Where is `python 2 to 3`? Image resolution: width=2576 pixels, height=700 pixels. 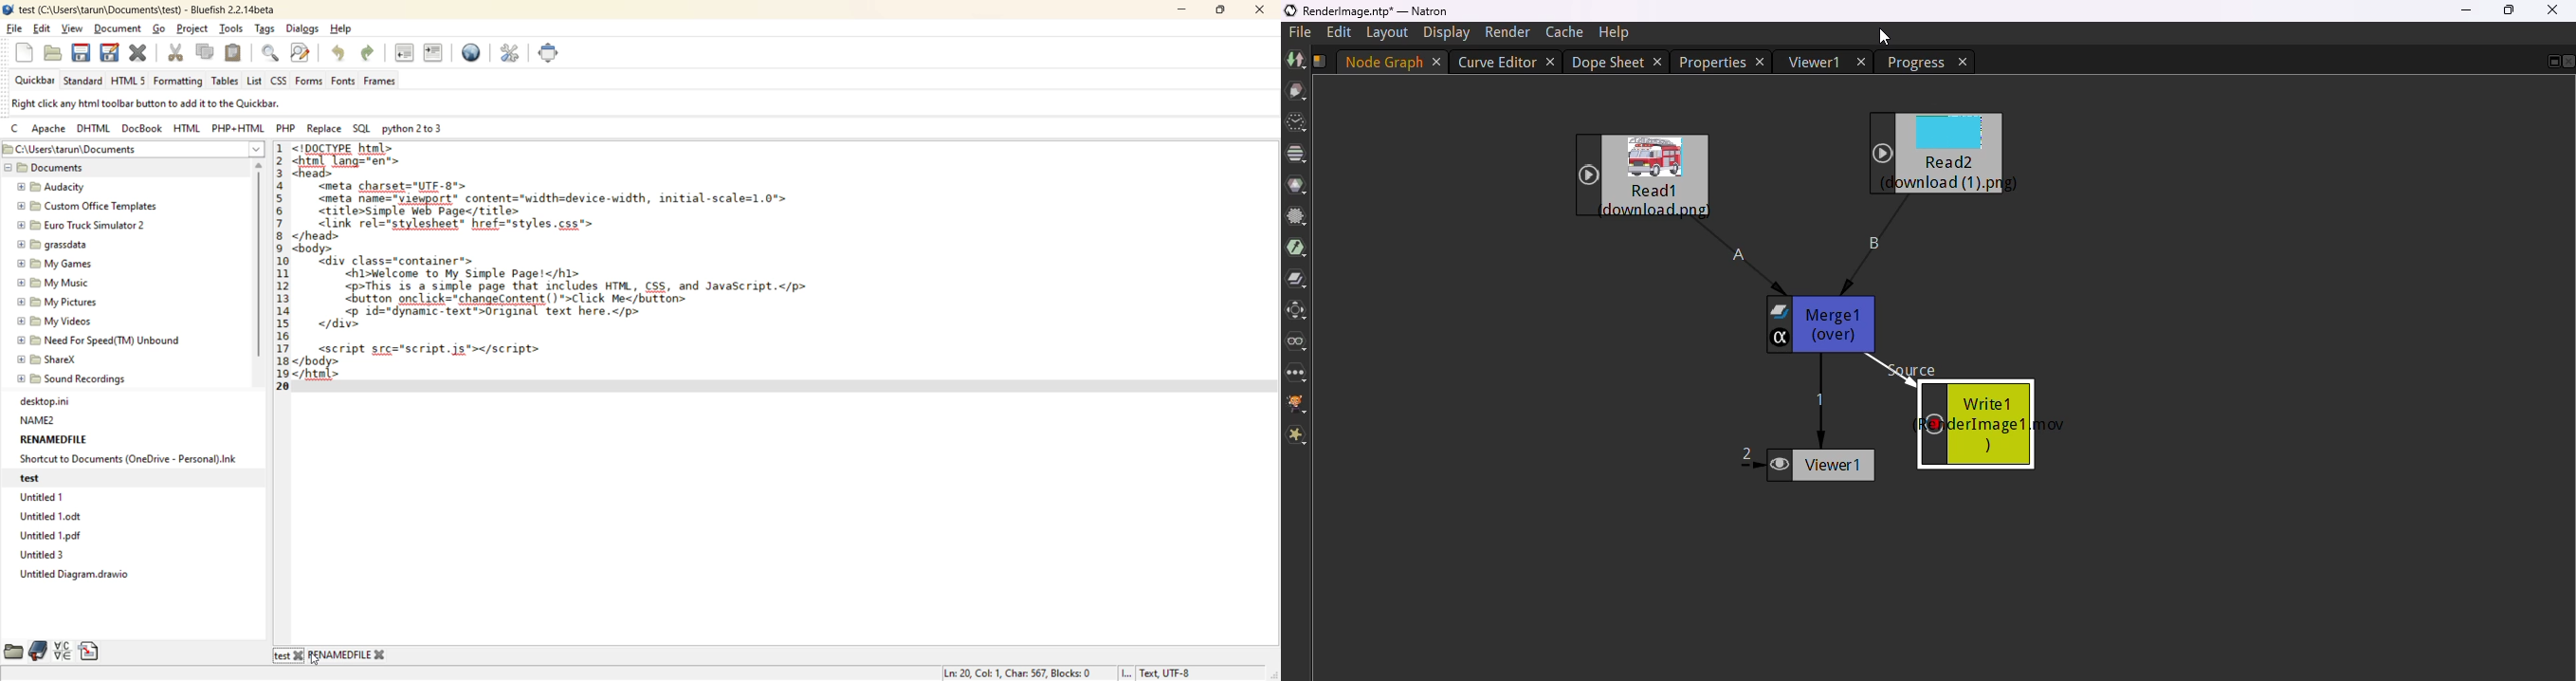 python 2 to 3 is located at coordinates (418, 131).